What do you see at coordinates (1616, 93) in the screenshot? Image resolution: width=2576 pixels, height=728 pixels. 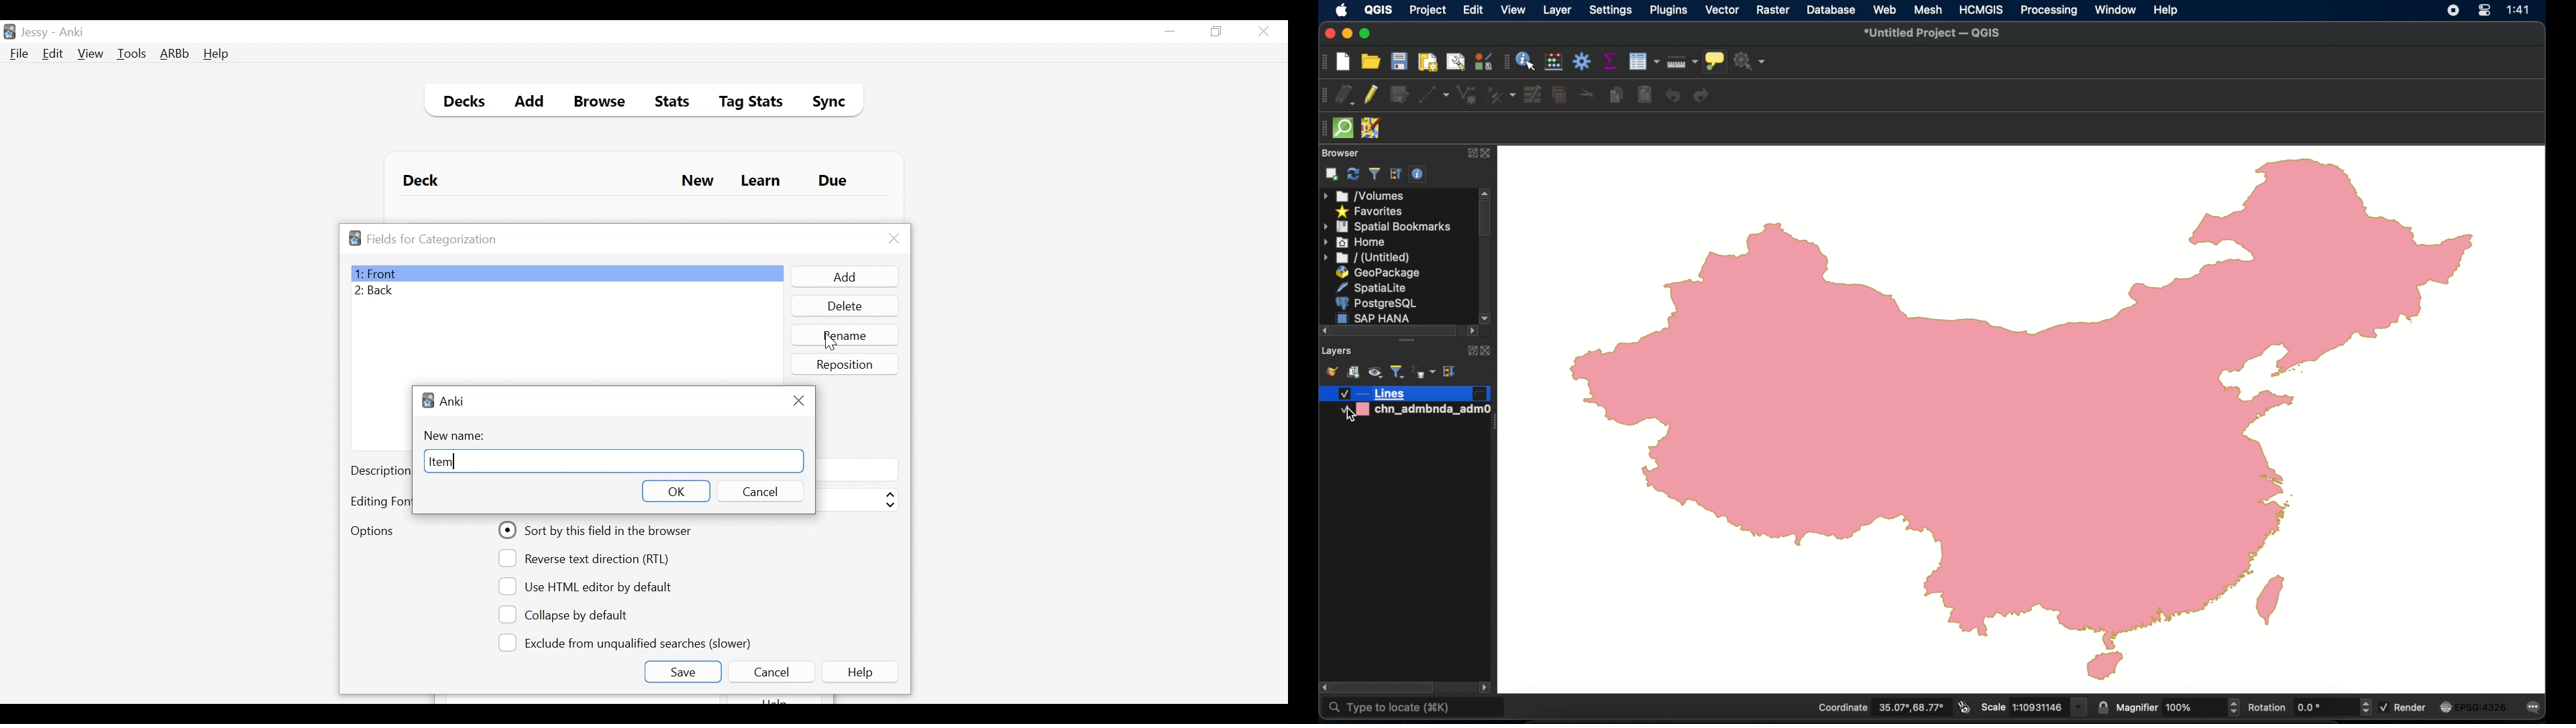 I see `copy features` at bounding box center [1616, 93].